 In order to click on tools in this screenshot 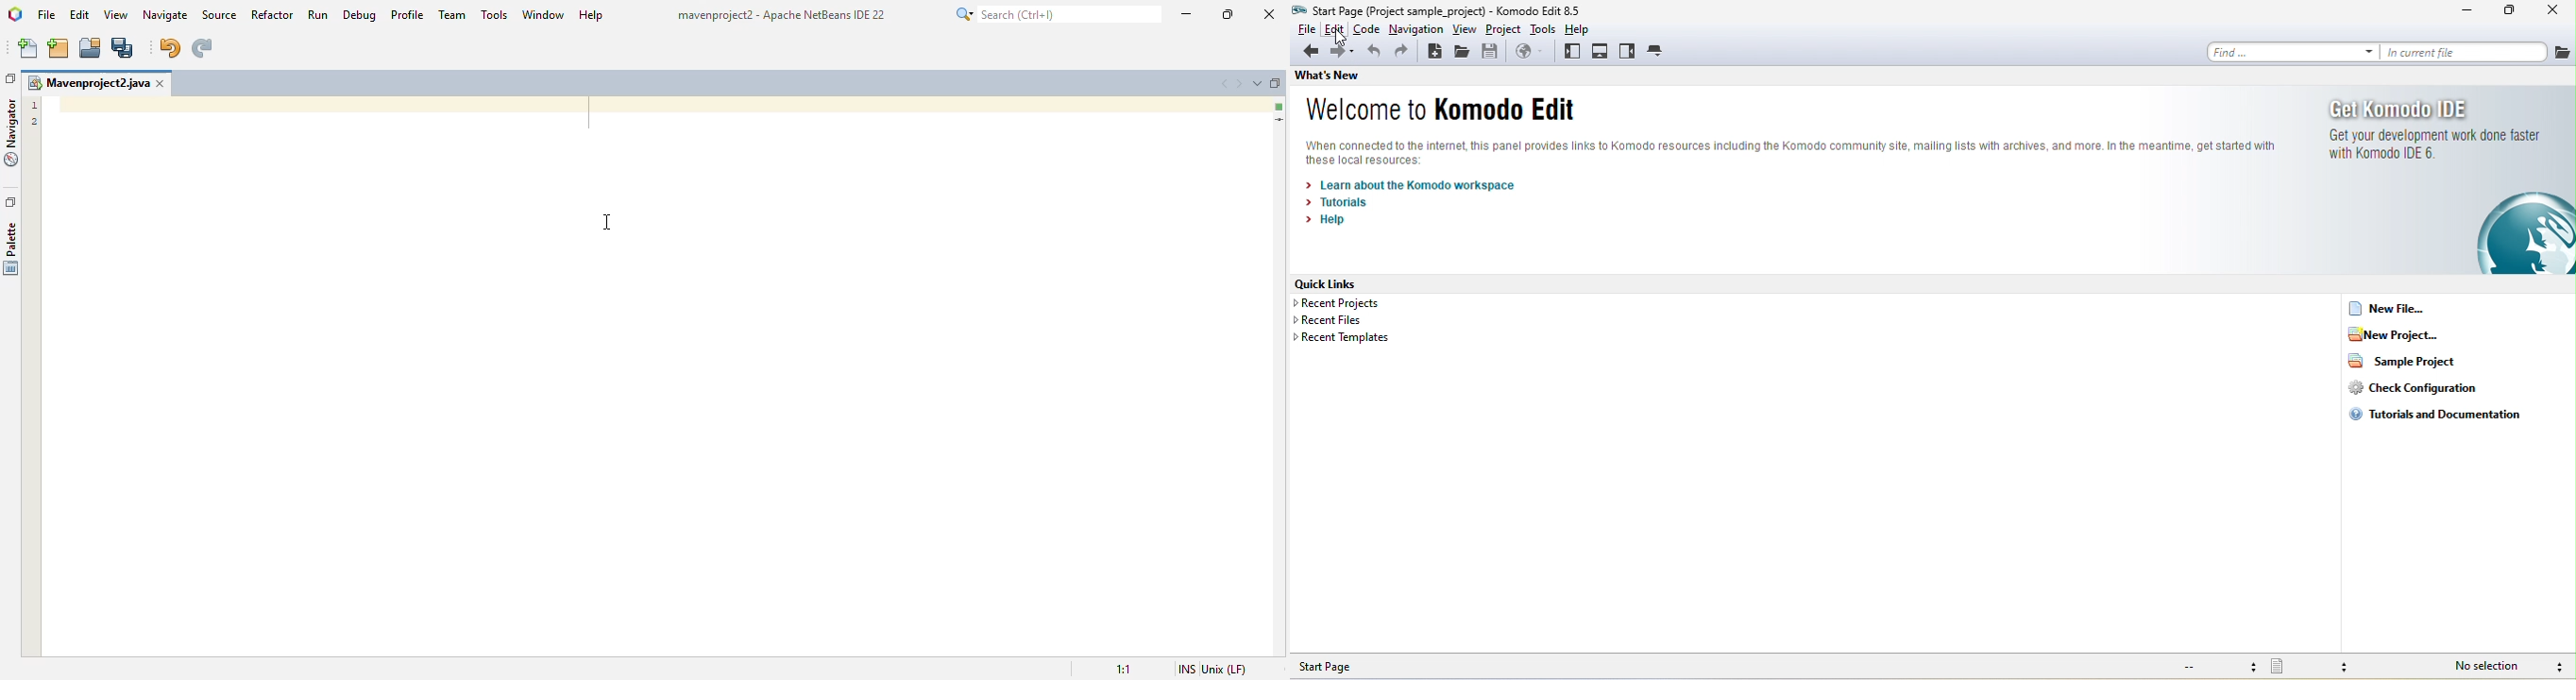, I will do `click(495, 14)`.